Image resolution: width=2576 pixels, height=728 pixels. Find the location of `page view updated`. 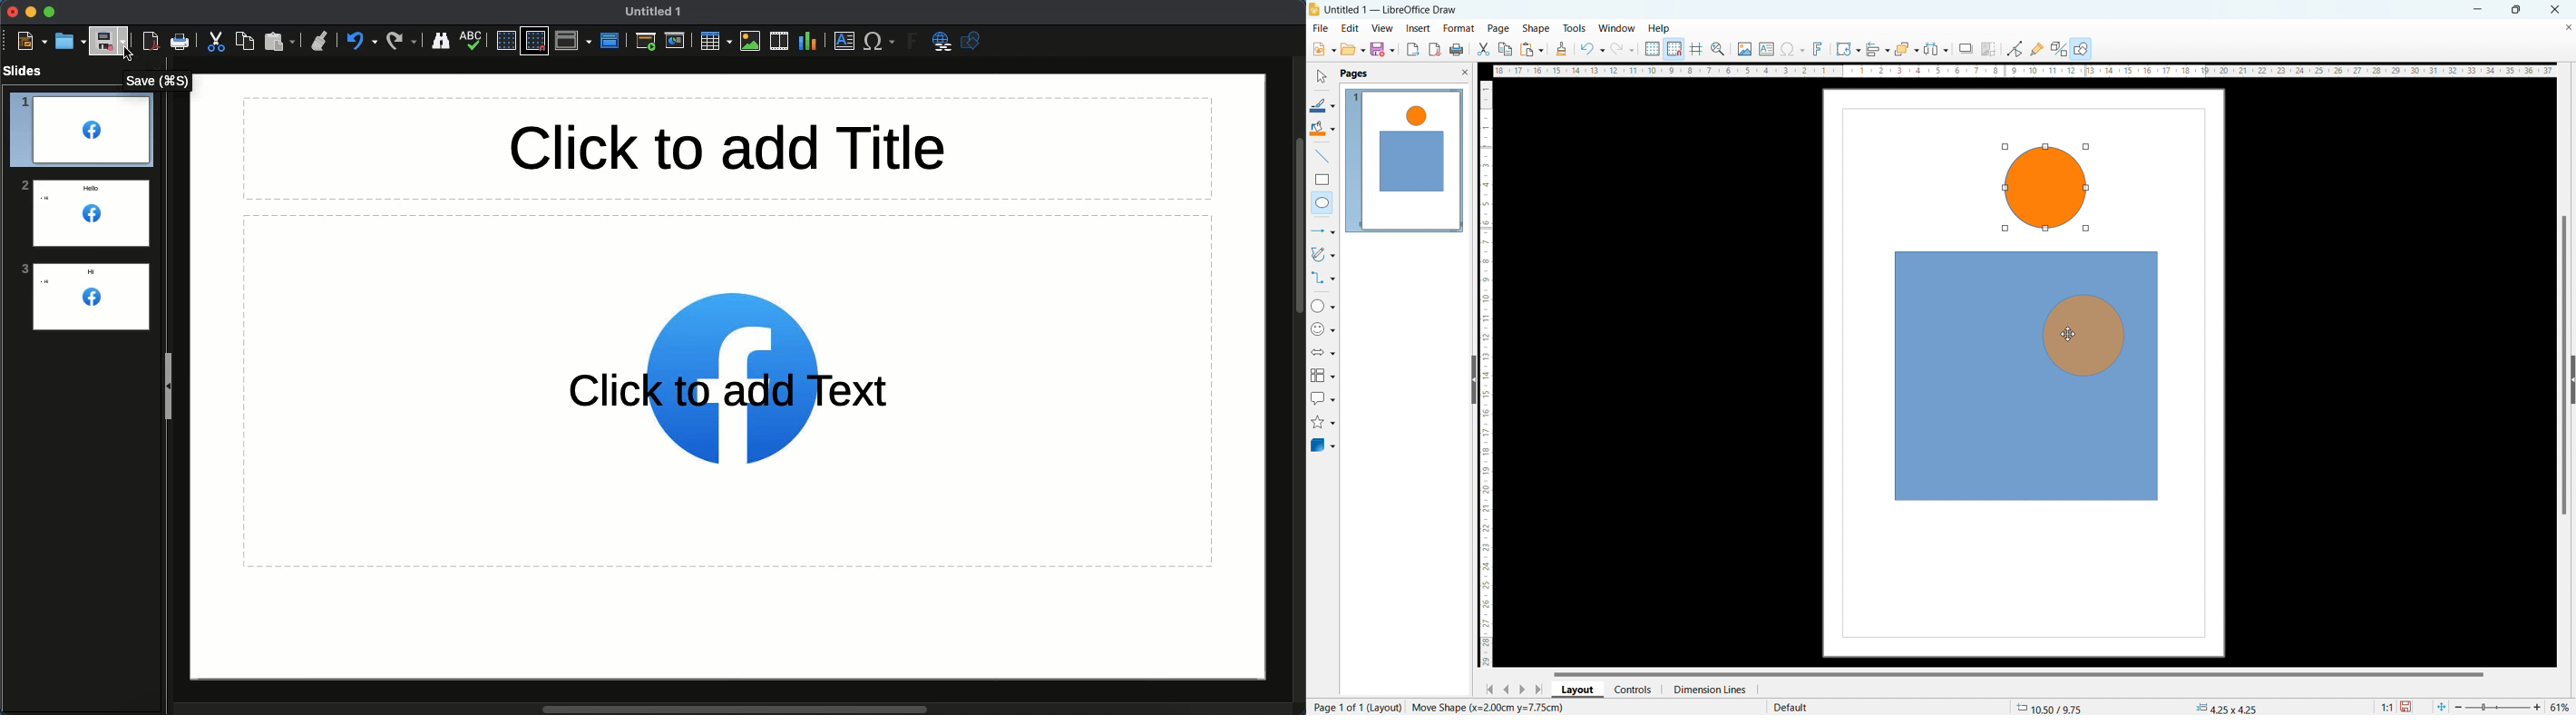

page view updated is located at coordinates (1403, 161).